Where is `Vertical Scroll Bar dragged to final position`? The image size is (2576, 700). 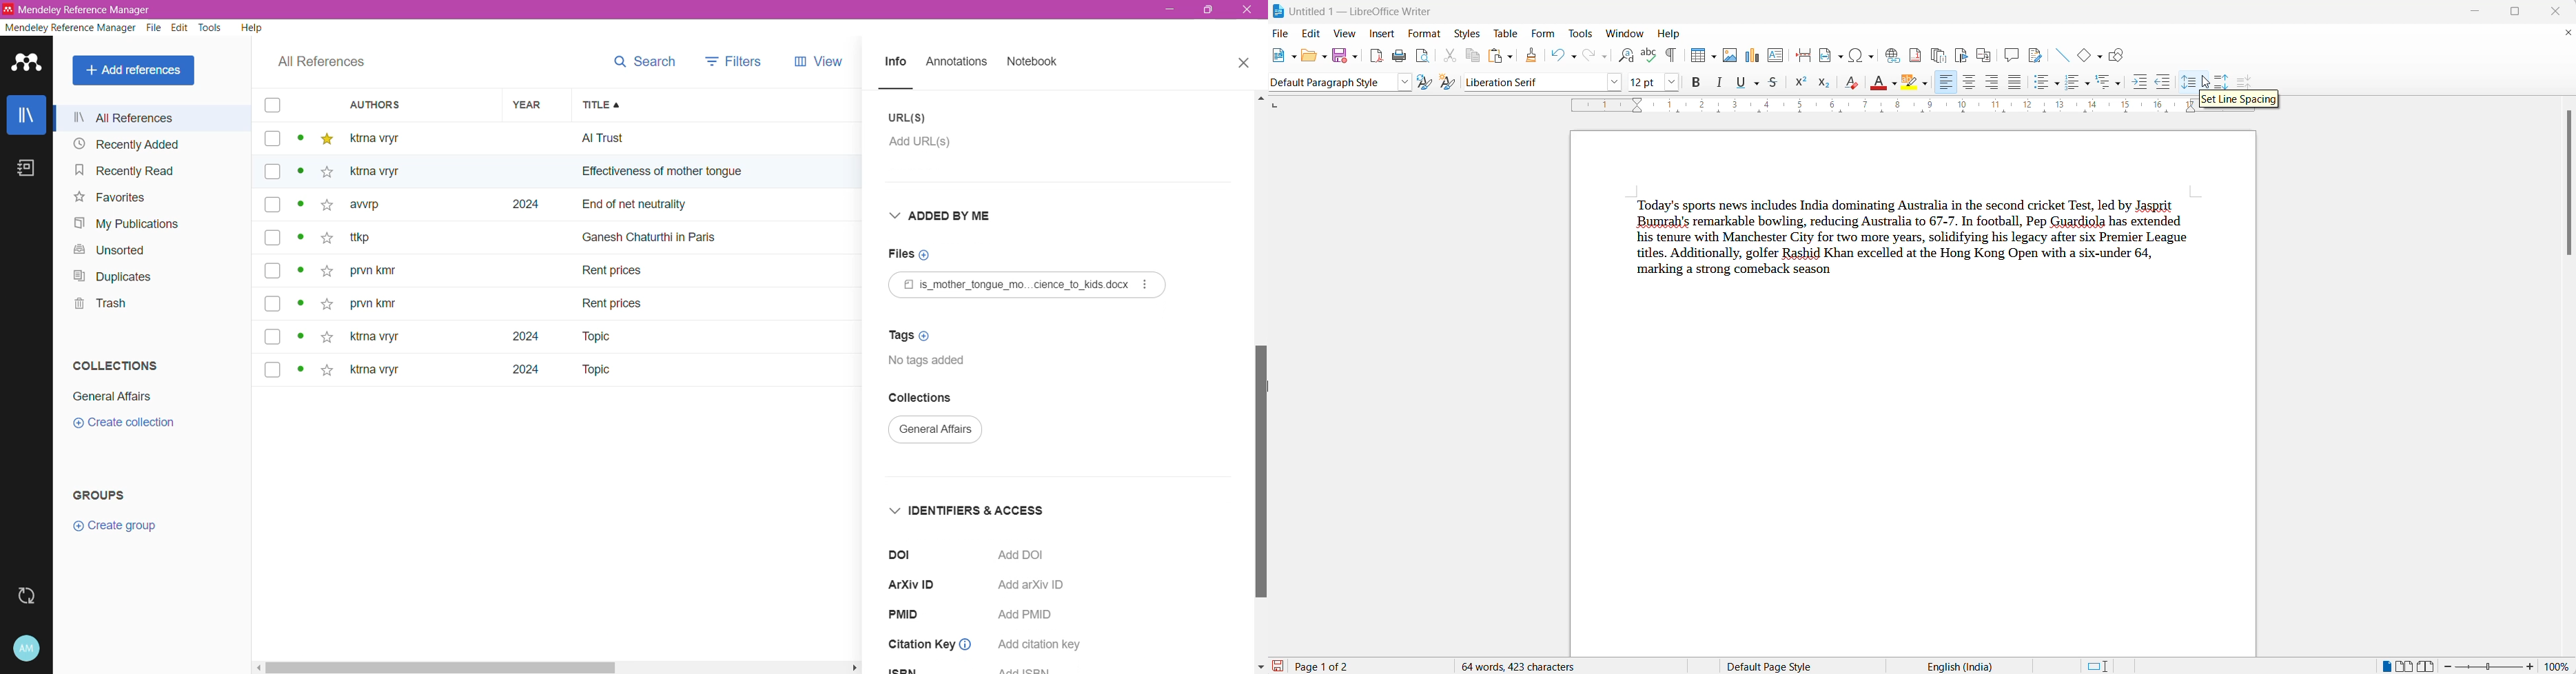 Vertical Scroll Bar dragged to final position is located at coordinates (1261, 383).